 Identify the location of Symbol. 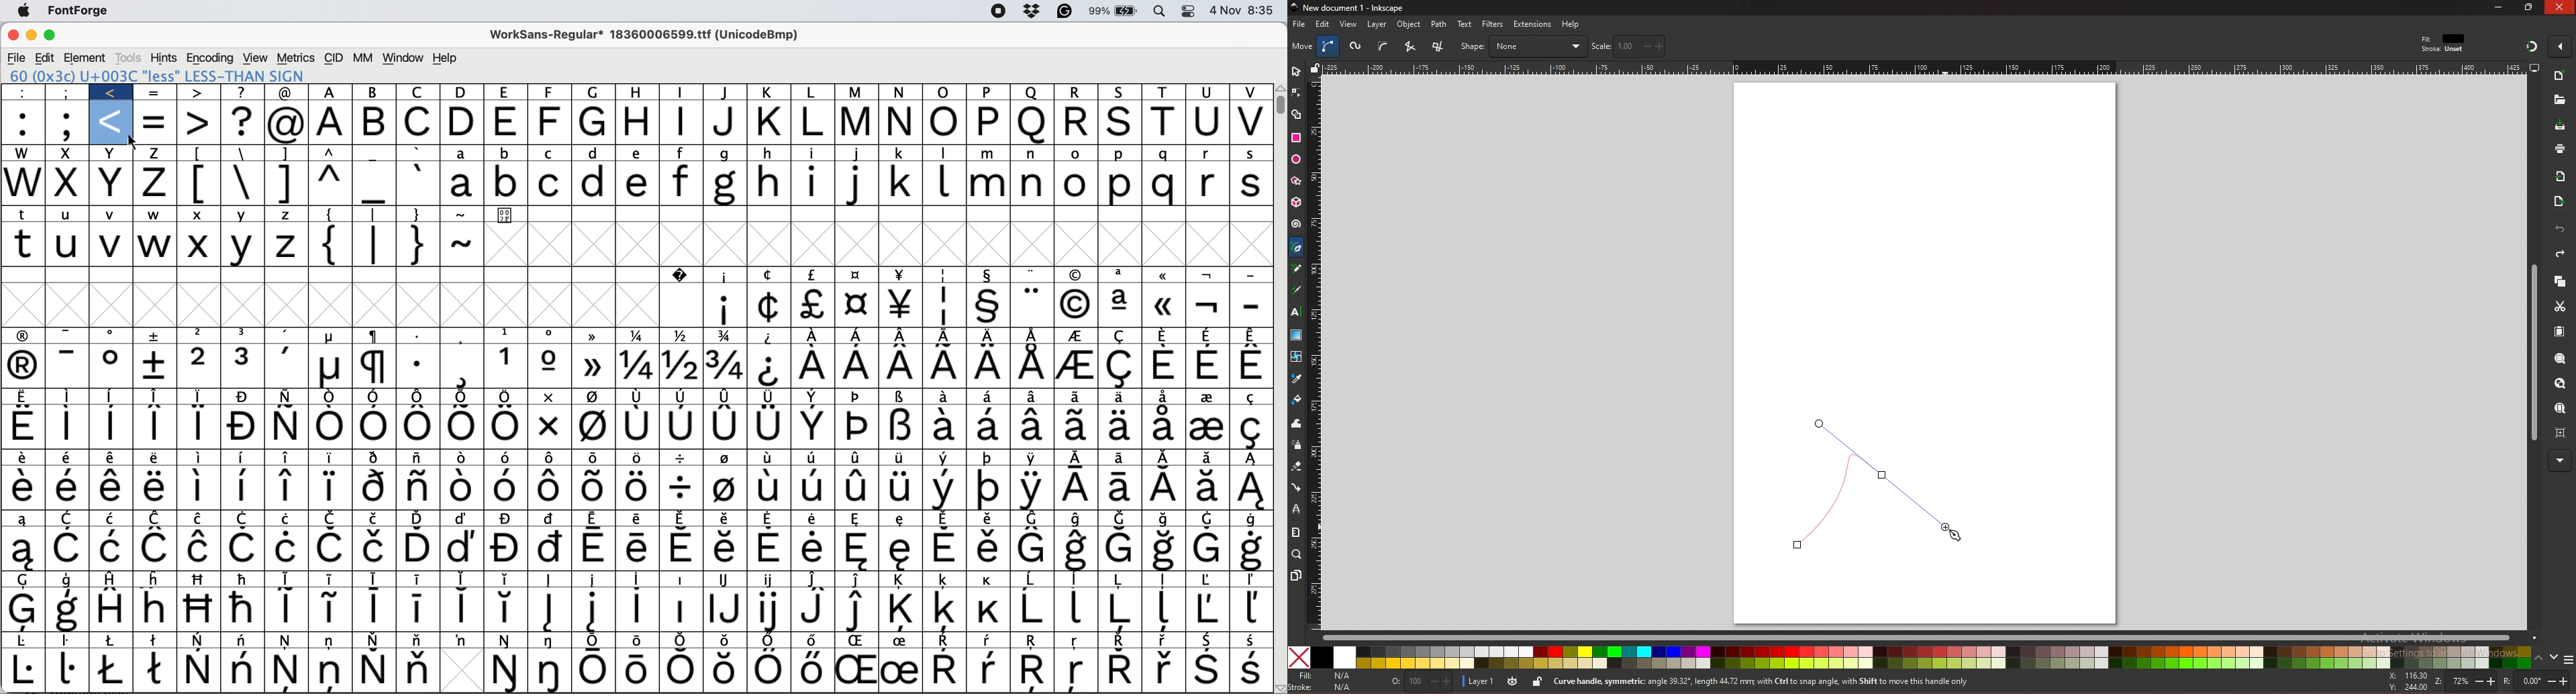
(856, 275).